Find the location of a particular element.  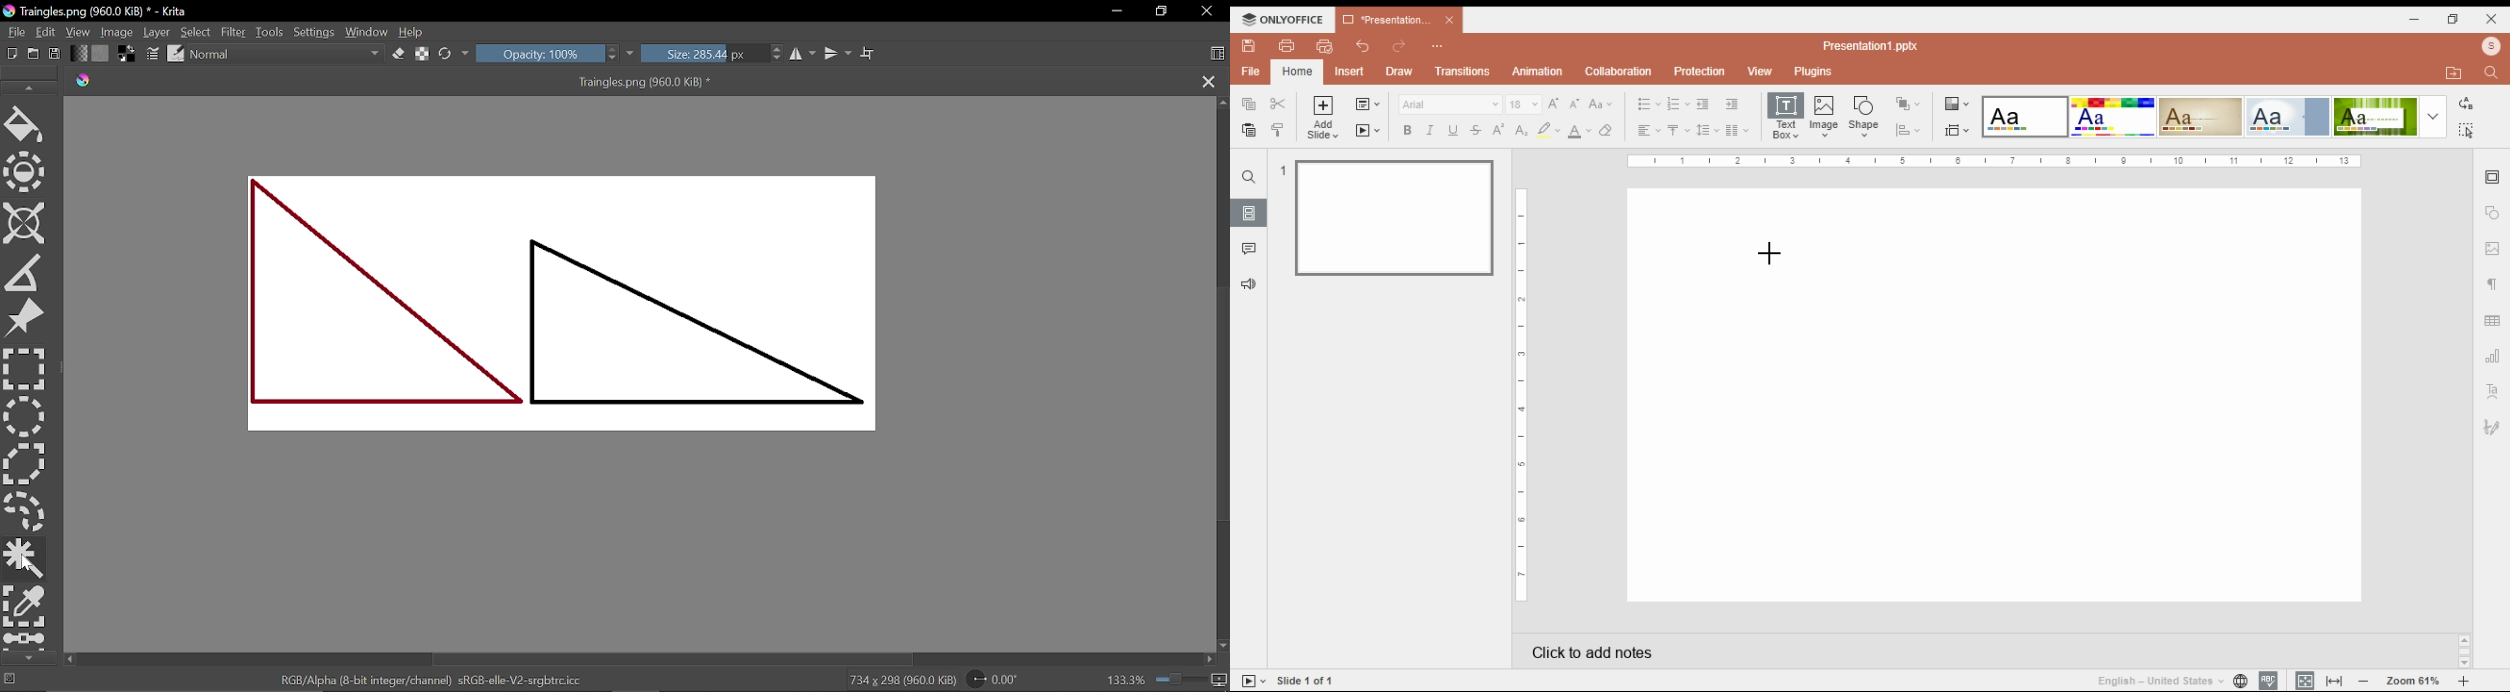

change case is located at coordinates (1600, 104).